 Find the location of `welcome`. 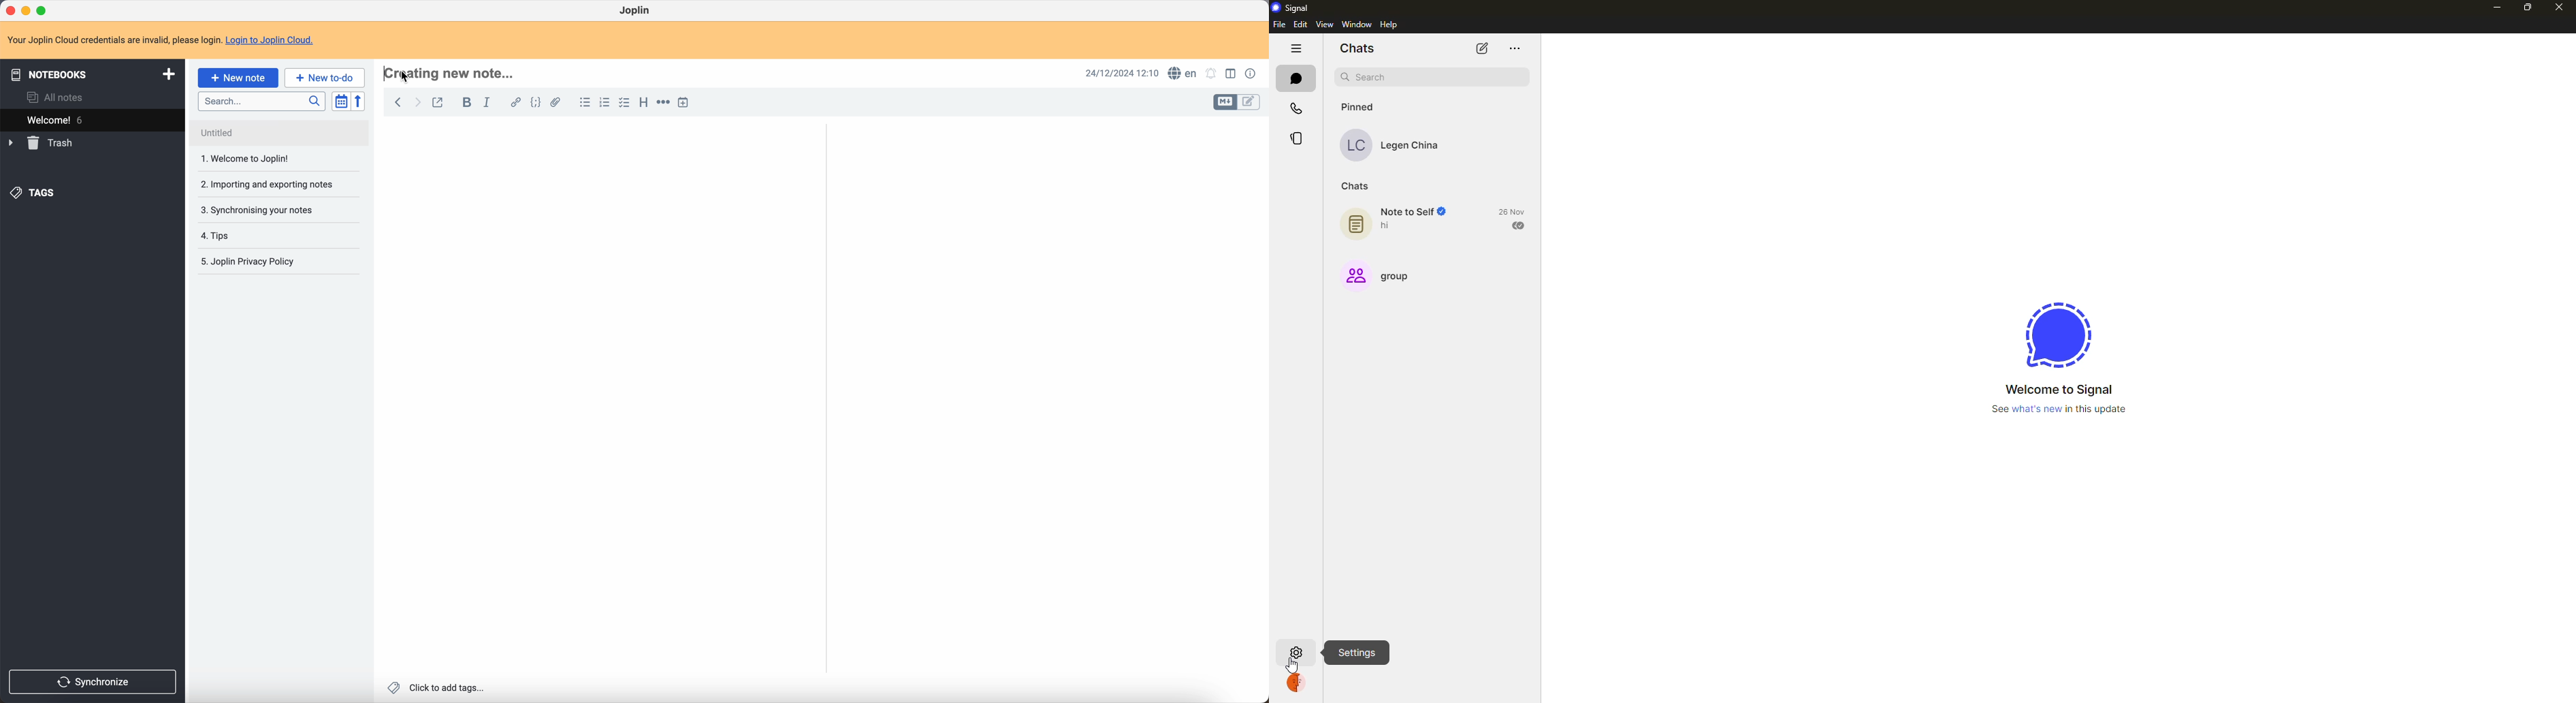

welcome is located at coordinates (92, 119).